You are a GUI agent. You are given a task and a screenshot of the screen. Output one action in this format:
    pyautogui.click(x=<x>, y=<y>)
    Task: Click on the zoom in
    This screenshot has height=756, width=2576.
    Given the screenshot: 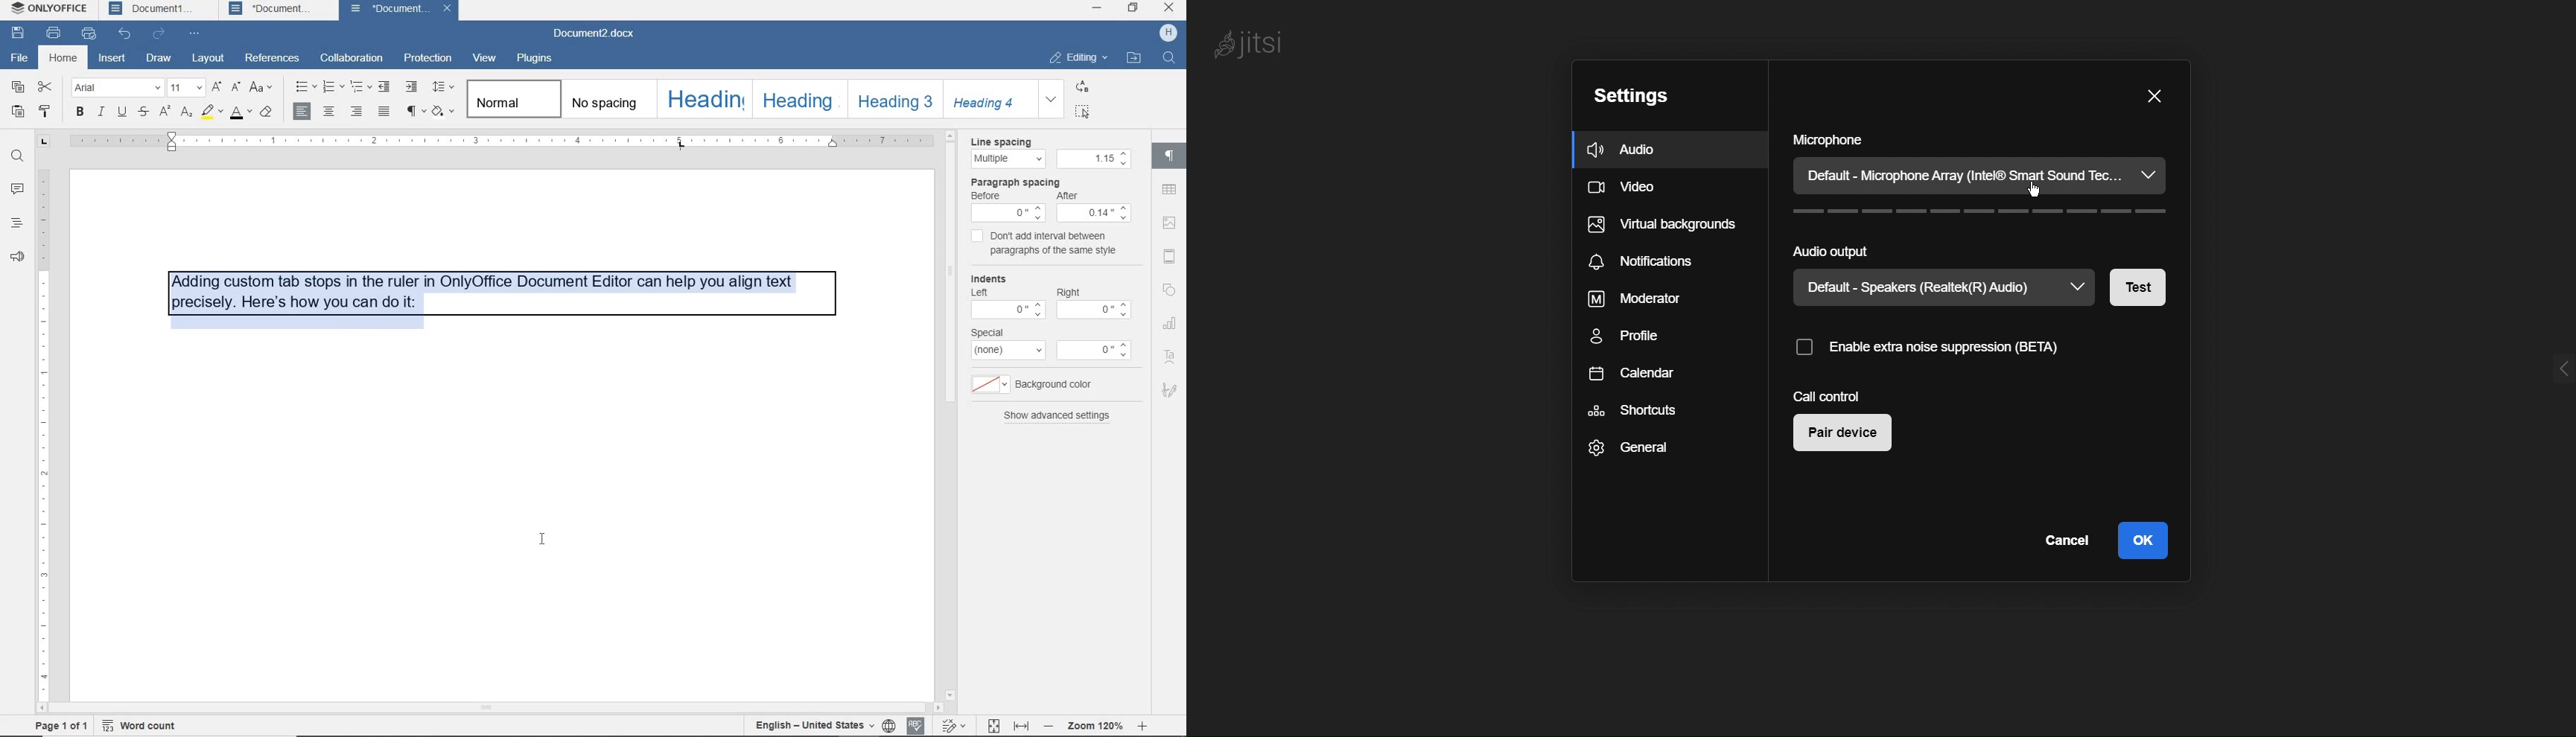 What is the action you would take?
    pyautogui.click(x=1145, y=726)
    